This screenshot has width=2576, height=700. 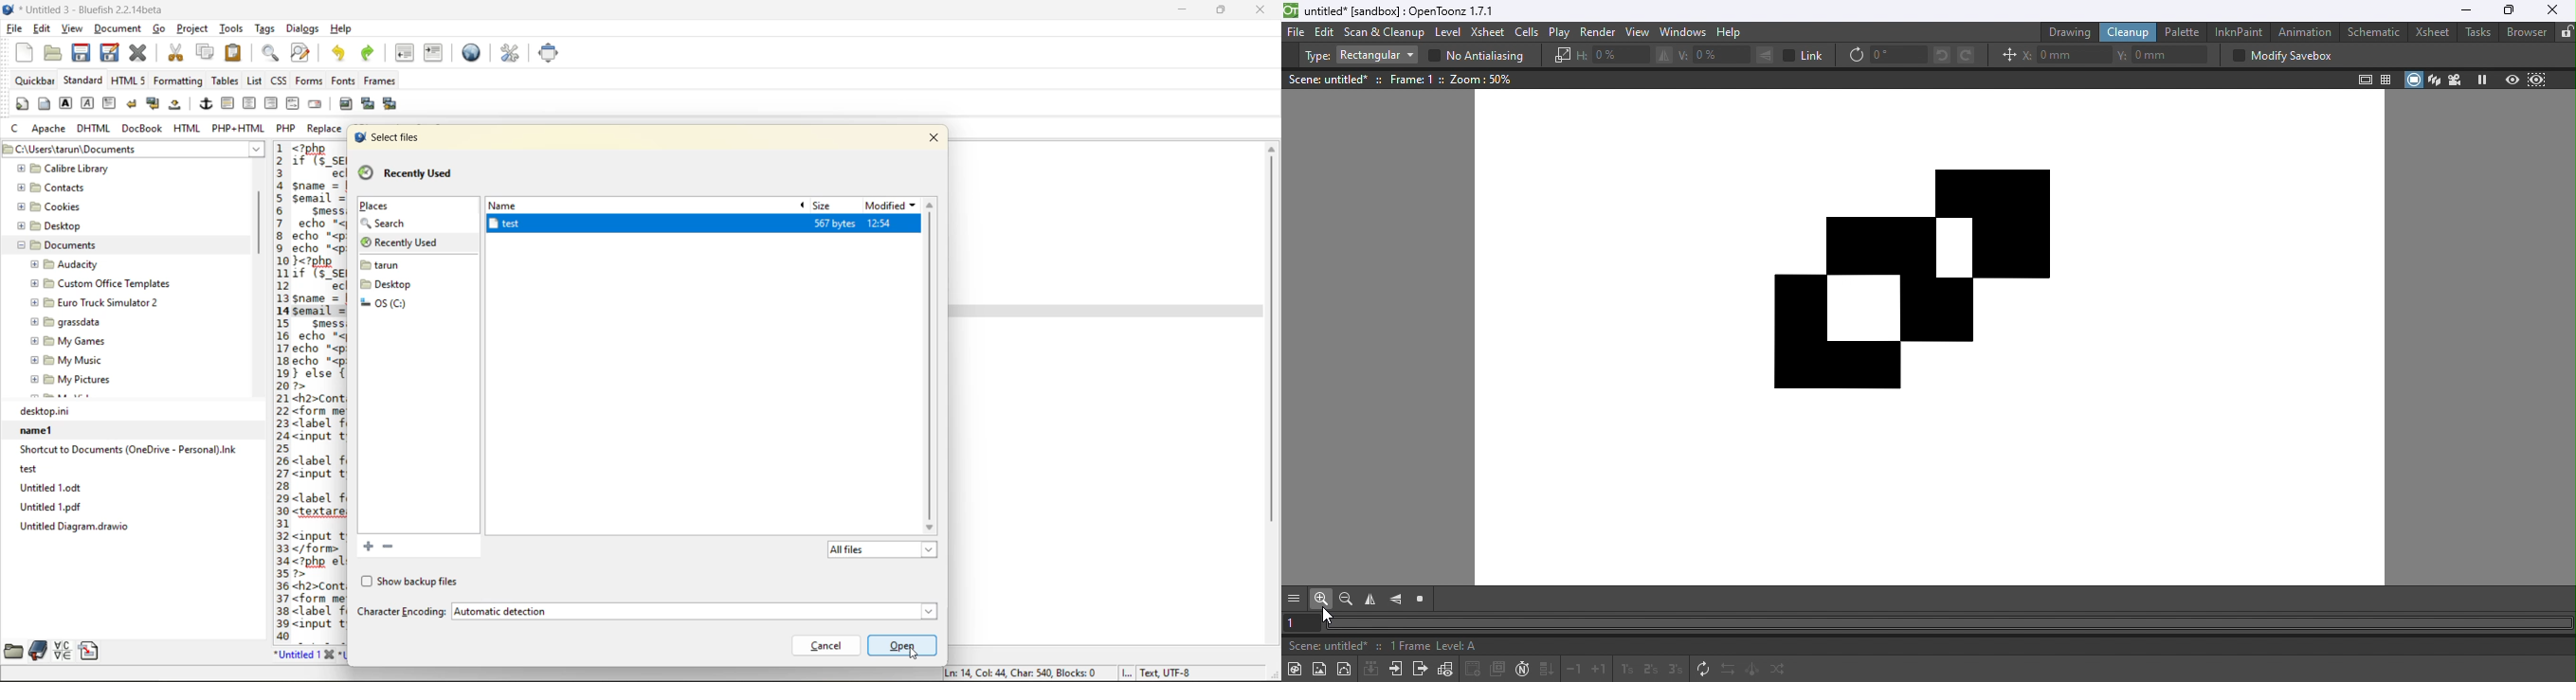 I want to click on show backup files, so click(x=408, y=582).